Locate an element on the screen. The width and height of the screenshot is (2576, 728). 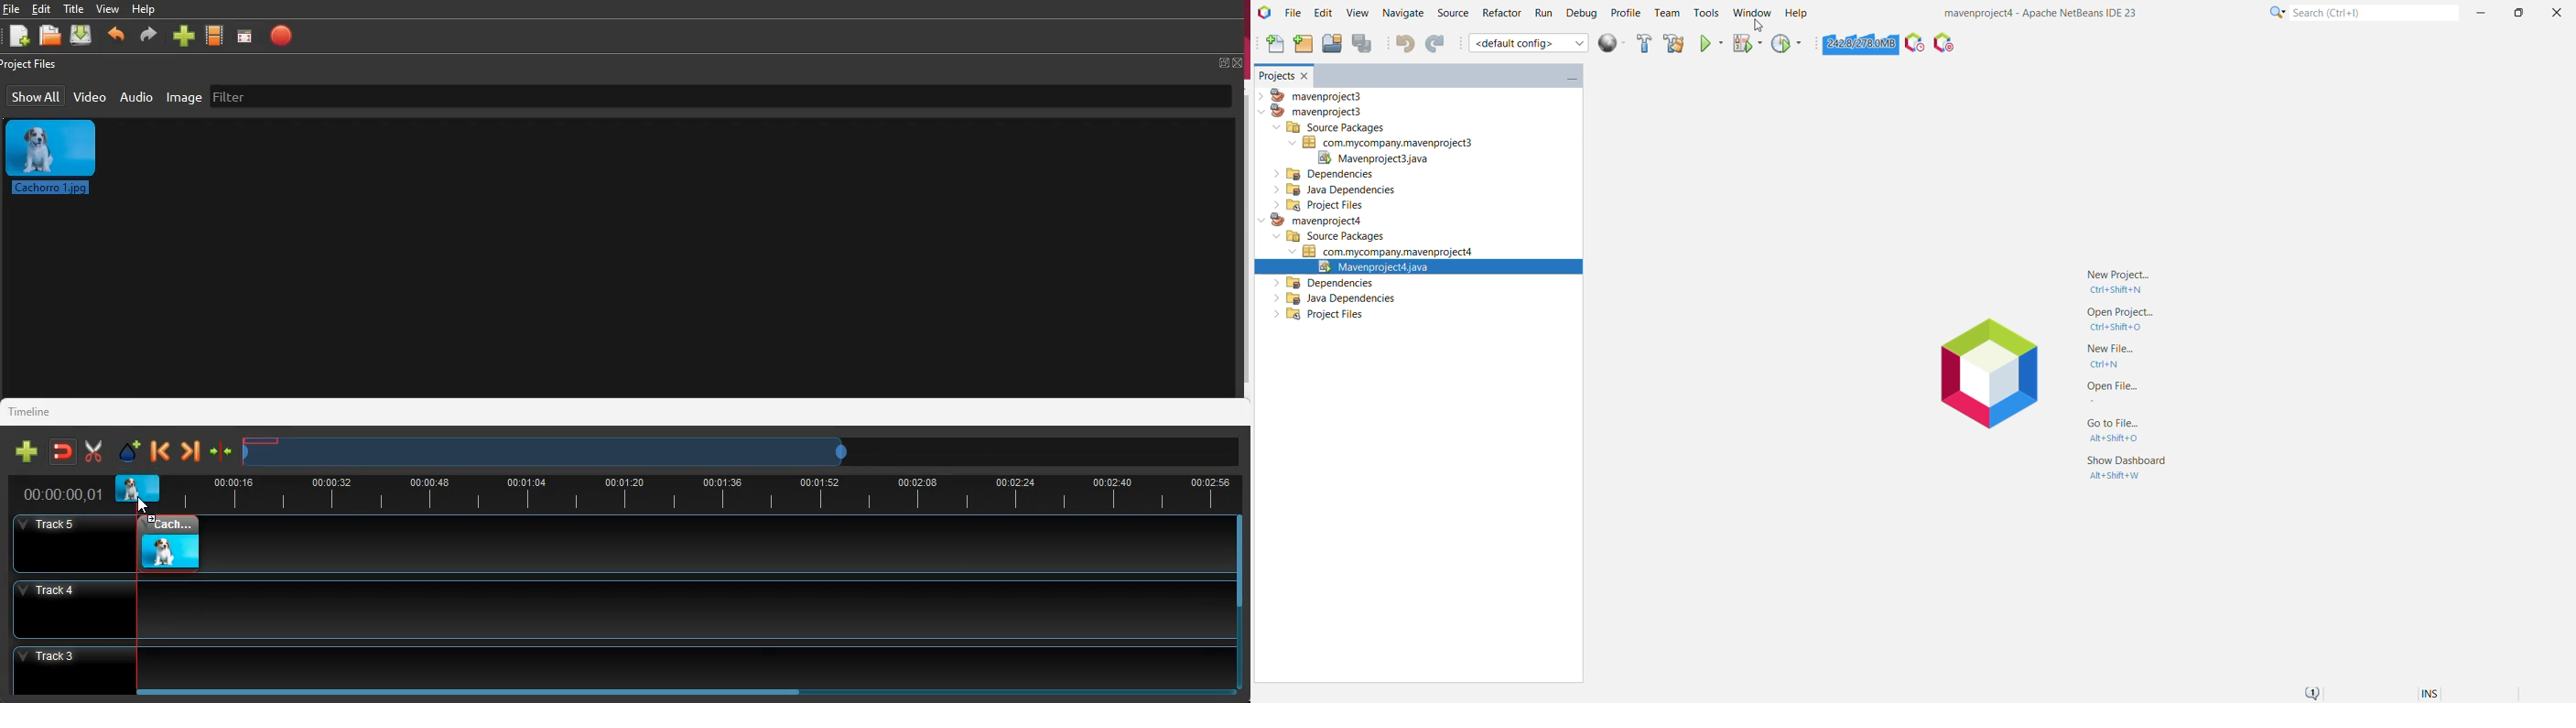
Window is located at coordinates (1752, 12).